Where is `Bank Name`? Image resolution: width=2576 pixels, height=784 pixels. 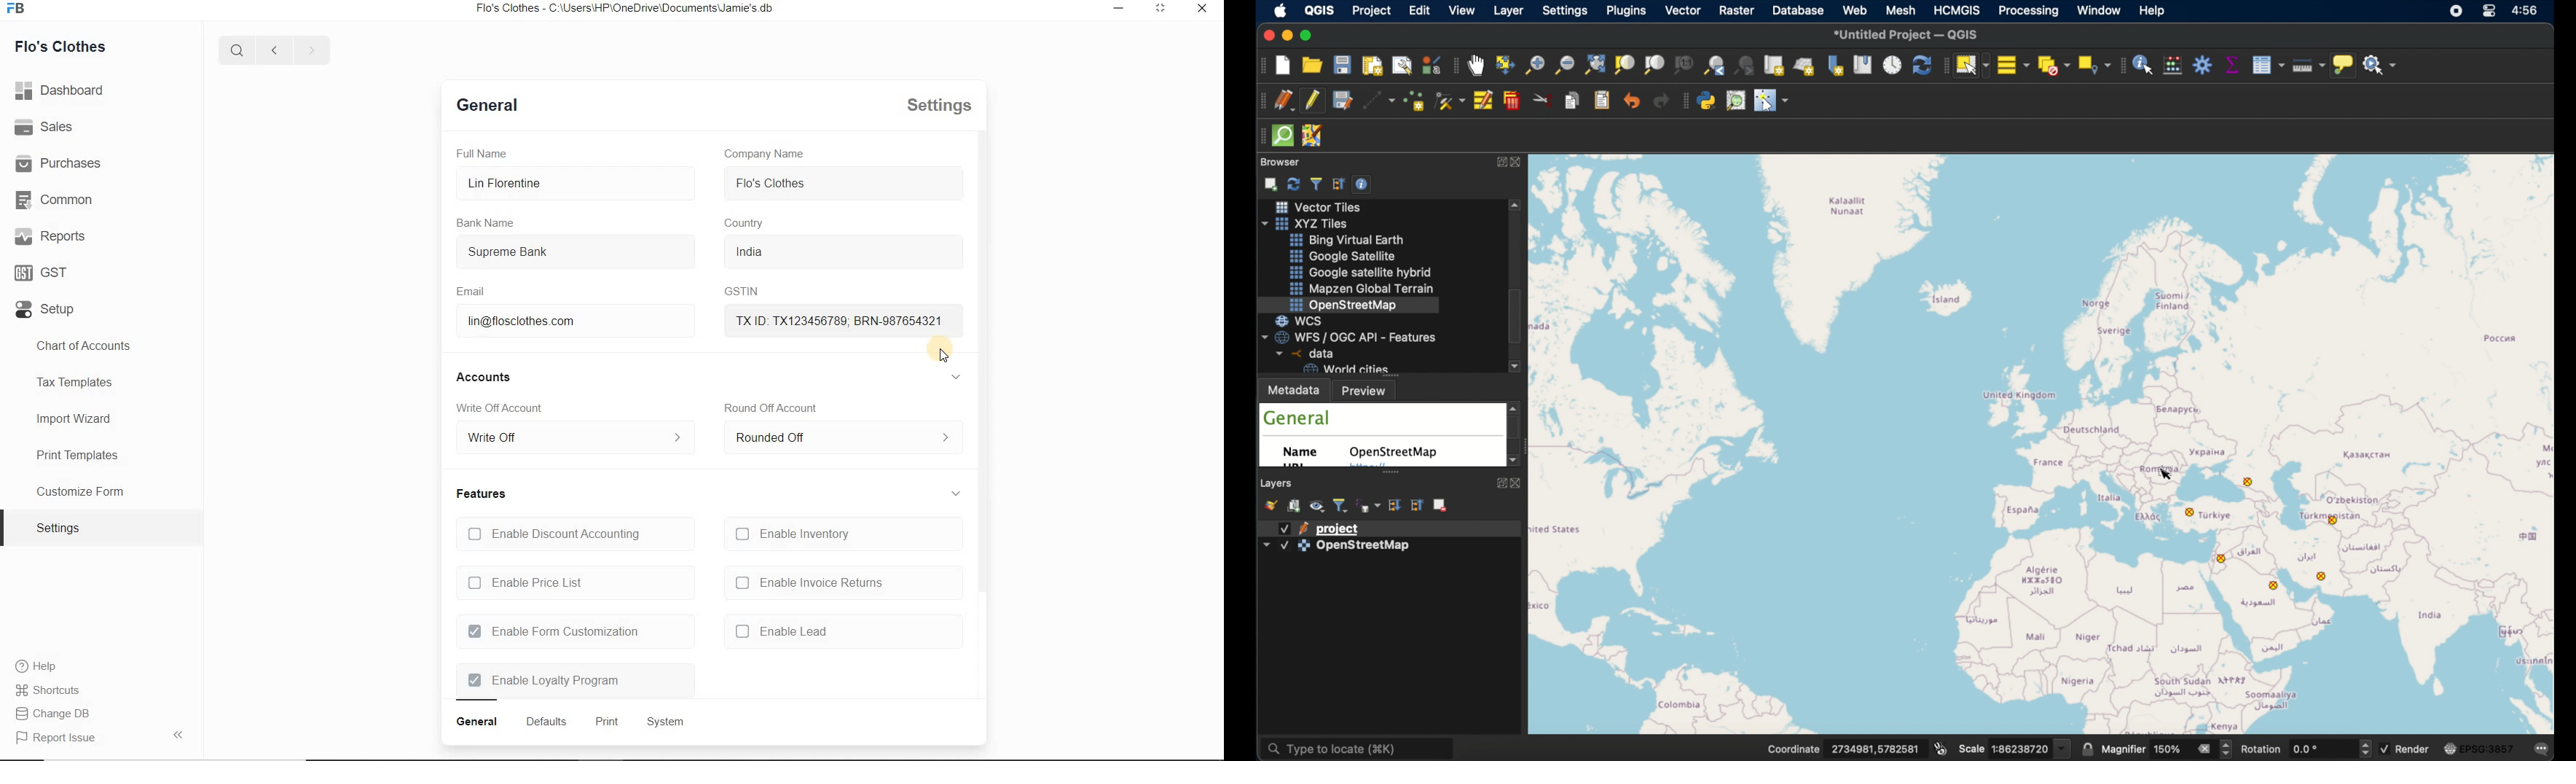 Bank Name is located at coordinates (487, 223).